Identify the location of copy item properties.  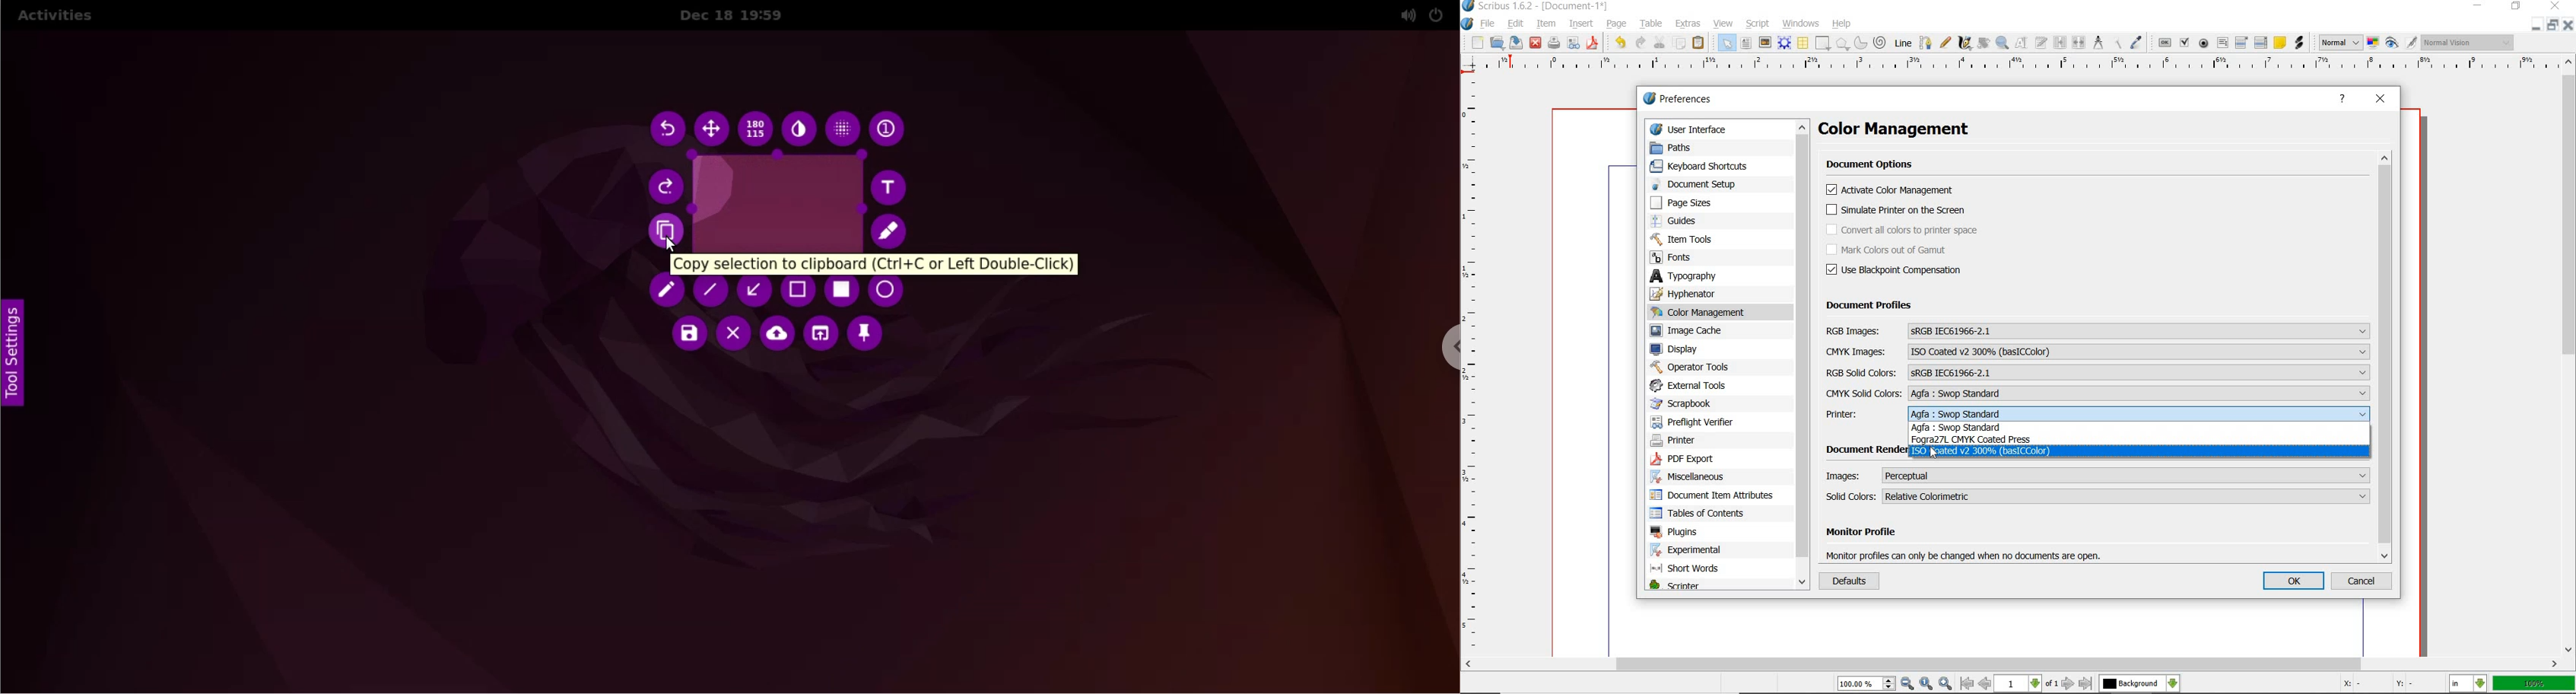
(2119, 42).